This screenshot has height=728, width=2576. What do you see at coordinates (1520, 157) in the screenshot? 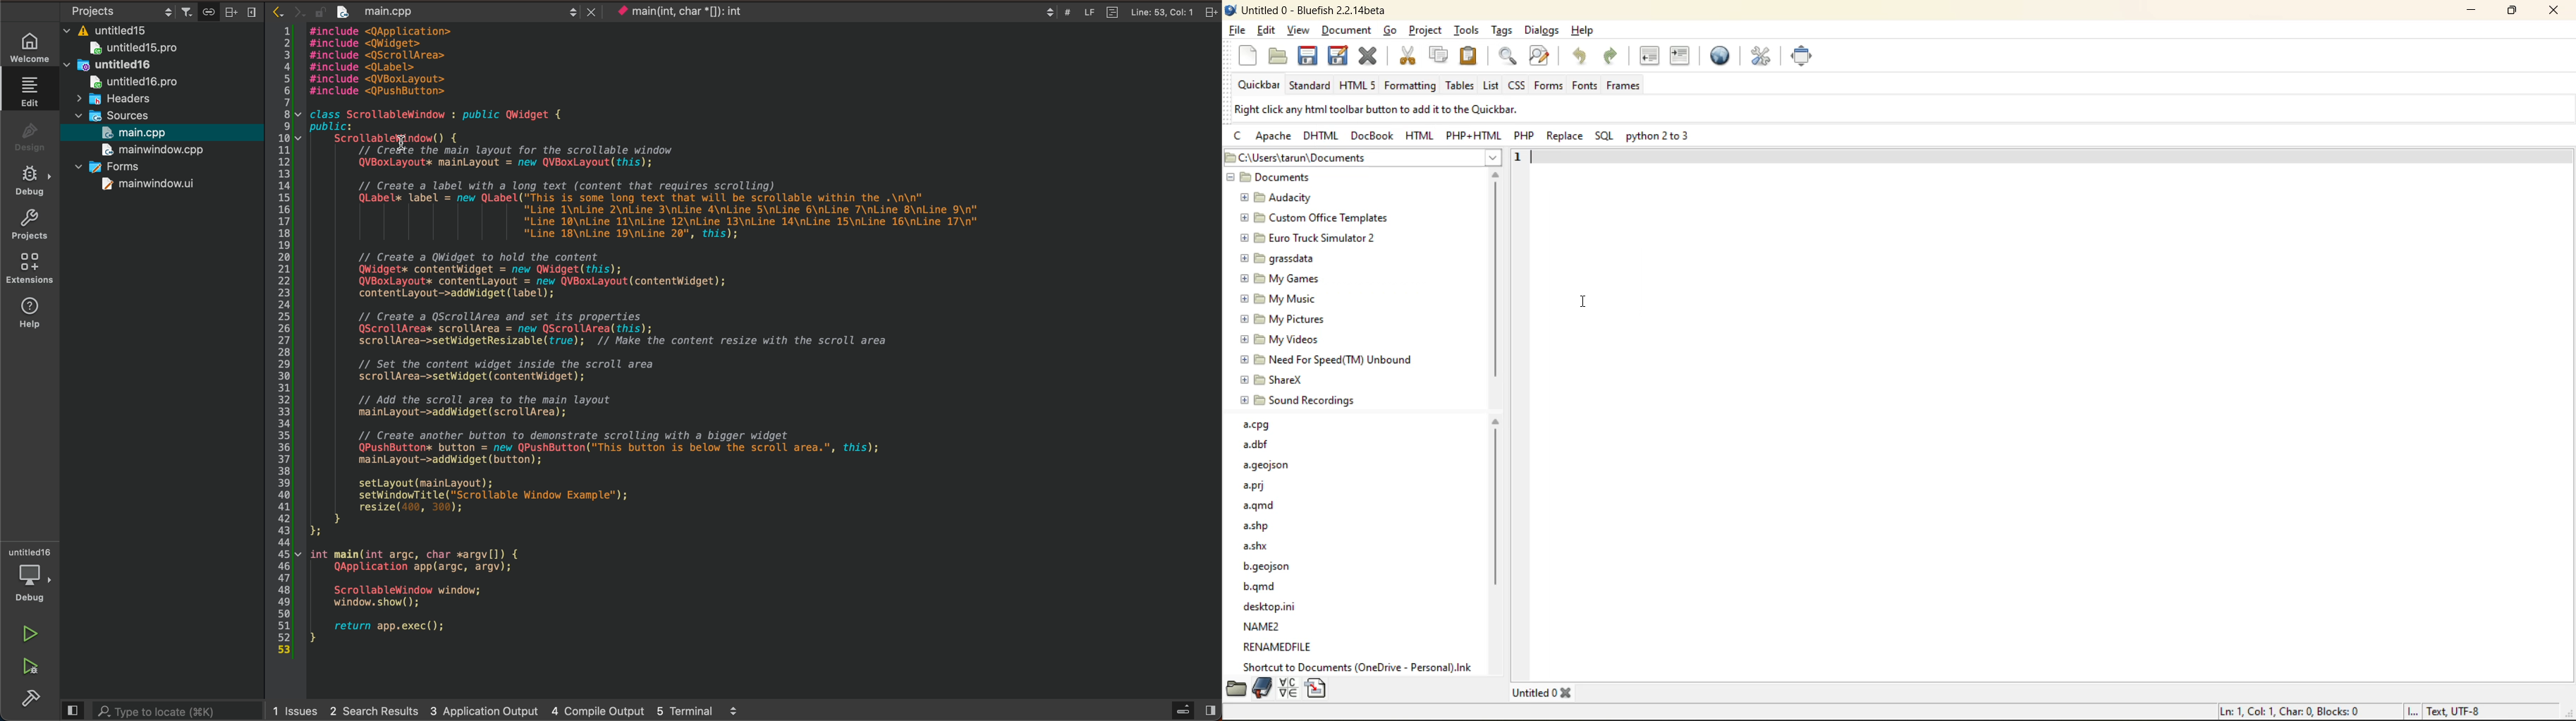
I see `1 - font size set to default` at bounding box center [1520, 157].